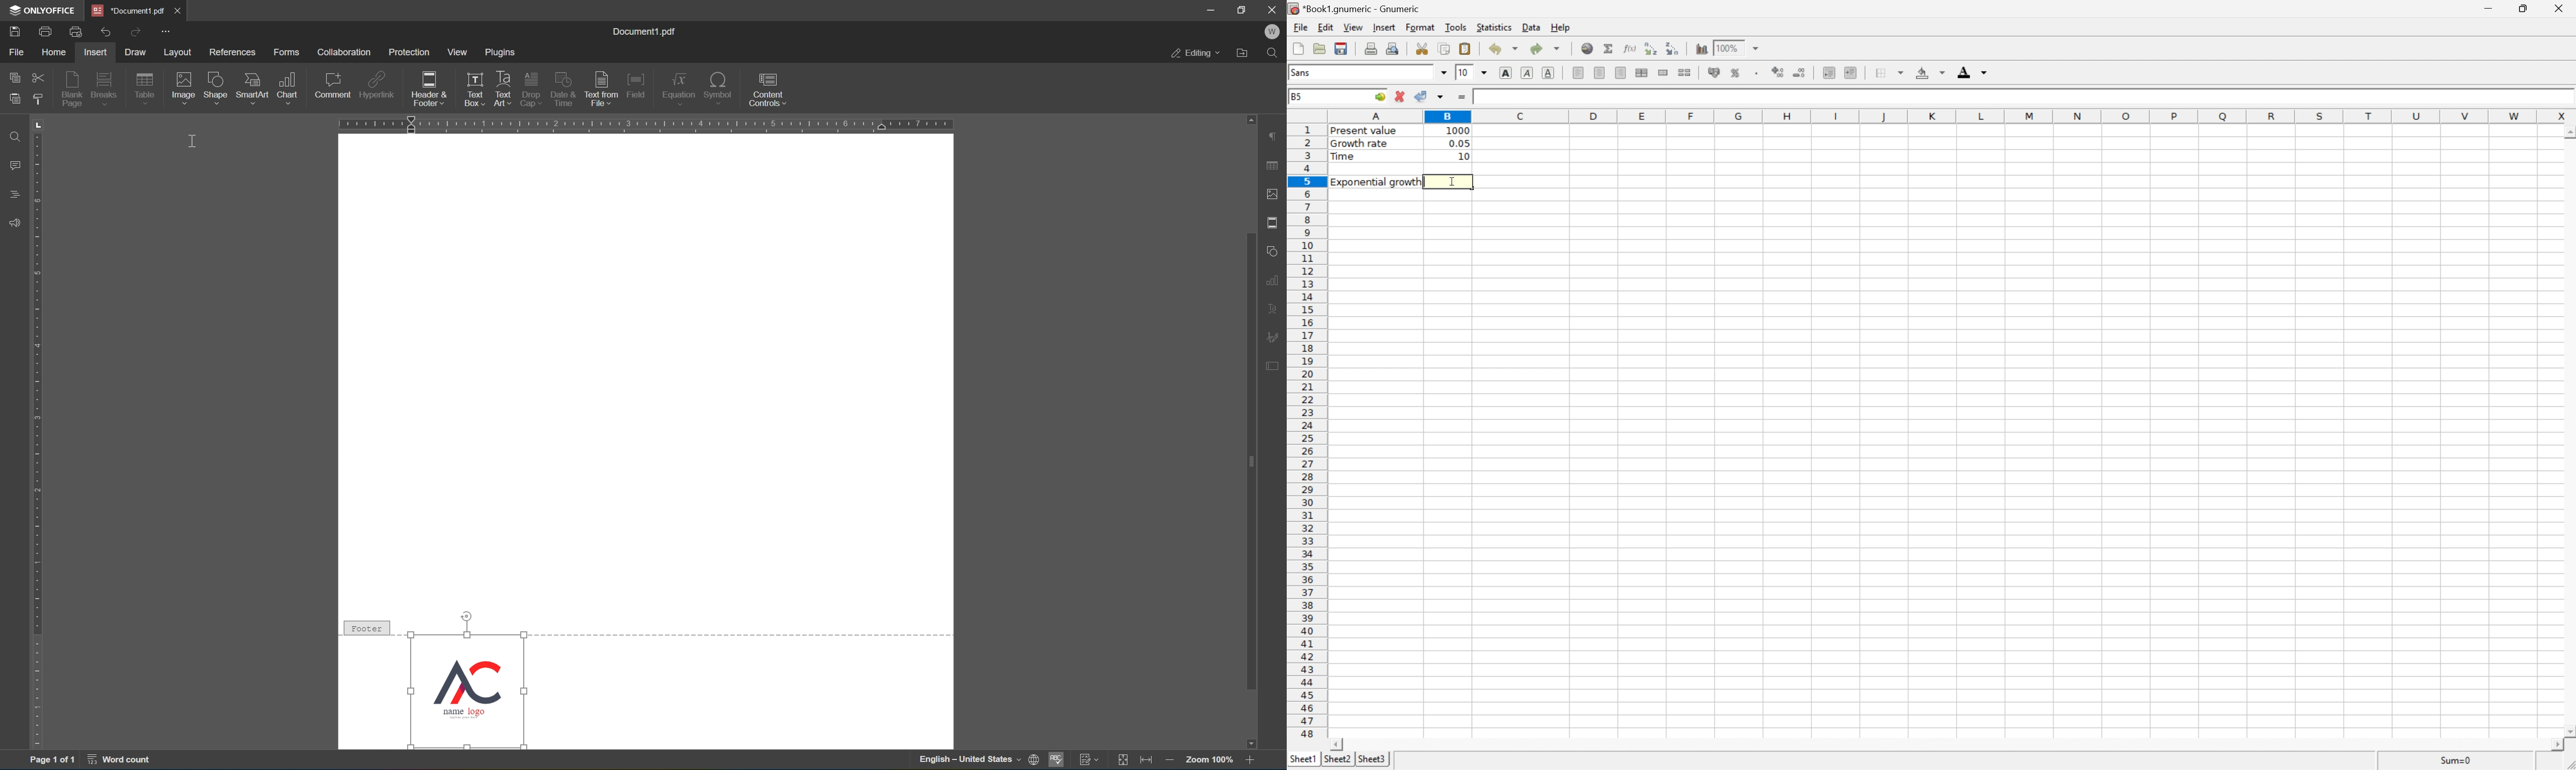 This screenshot has width=2576, height=784. I want to click on tabular settings, so click(1274, 166).